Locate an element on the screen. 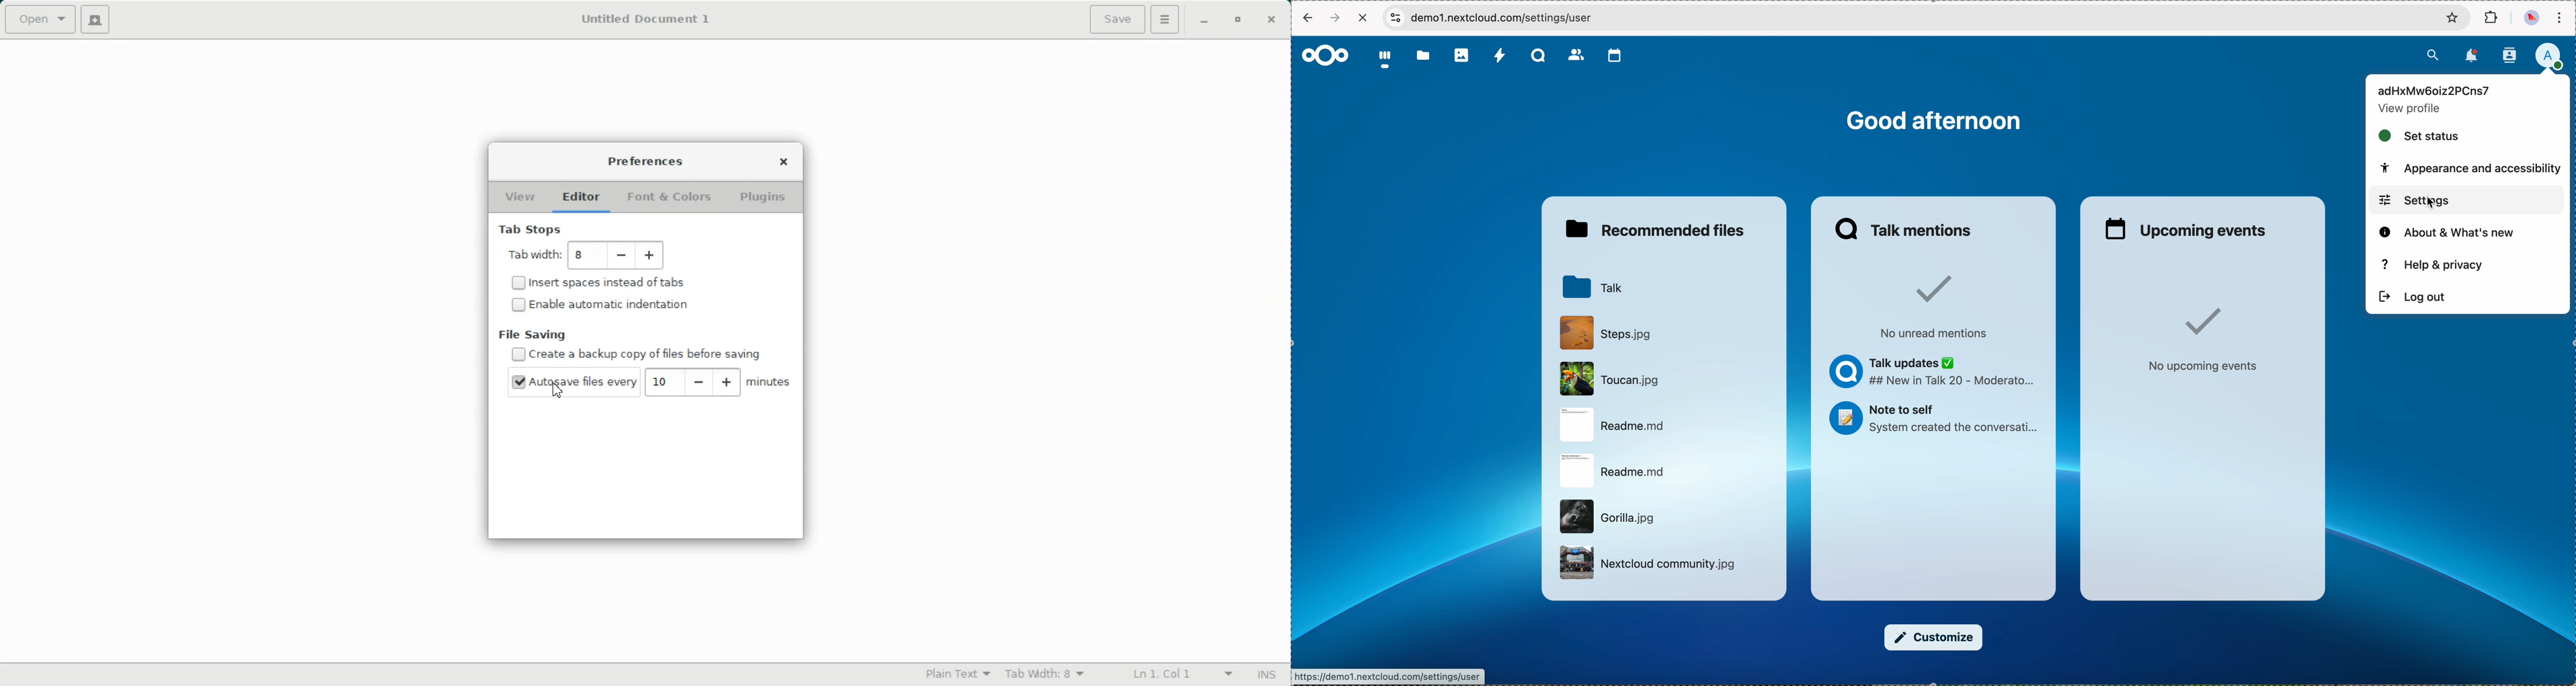 The width and height of the screenshot is (2576, 700). 10 is located at coordinates (582, 255).